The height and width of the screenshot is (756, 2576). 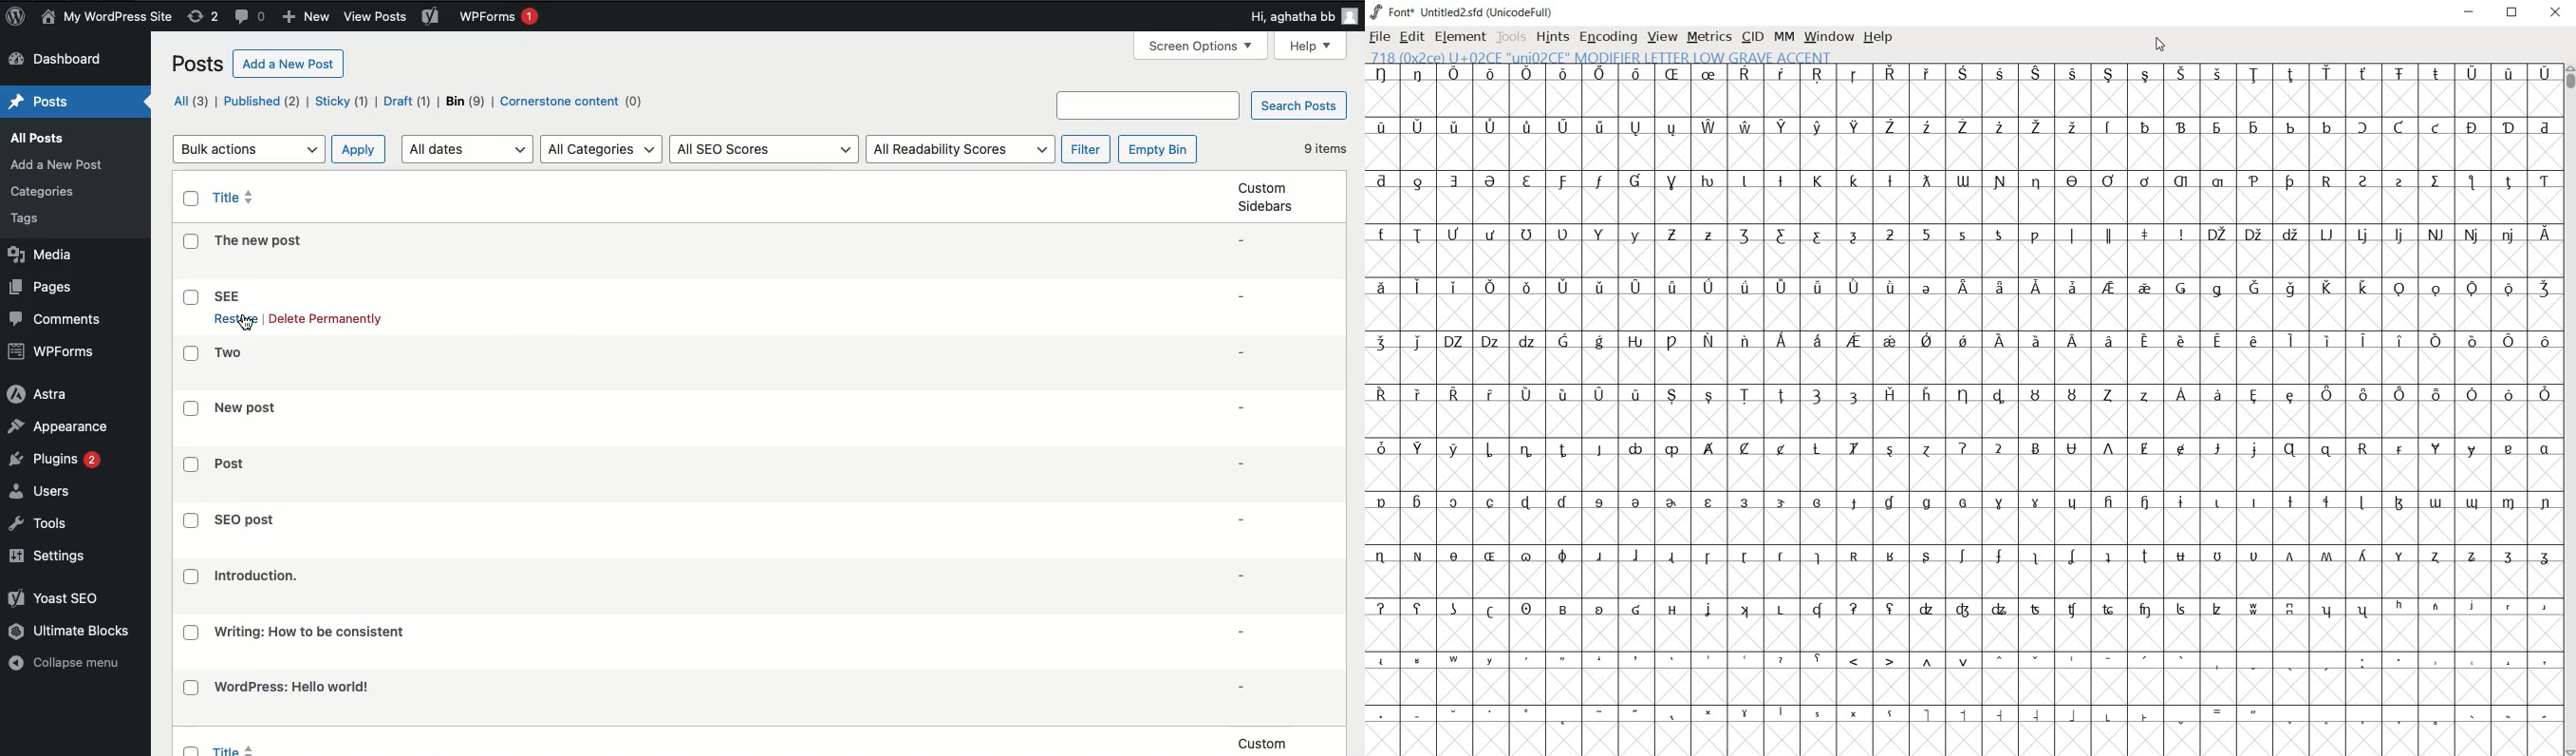 I want to click on Comments, so click(x=251, y=17).